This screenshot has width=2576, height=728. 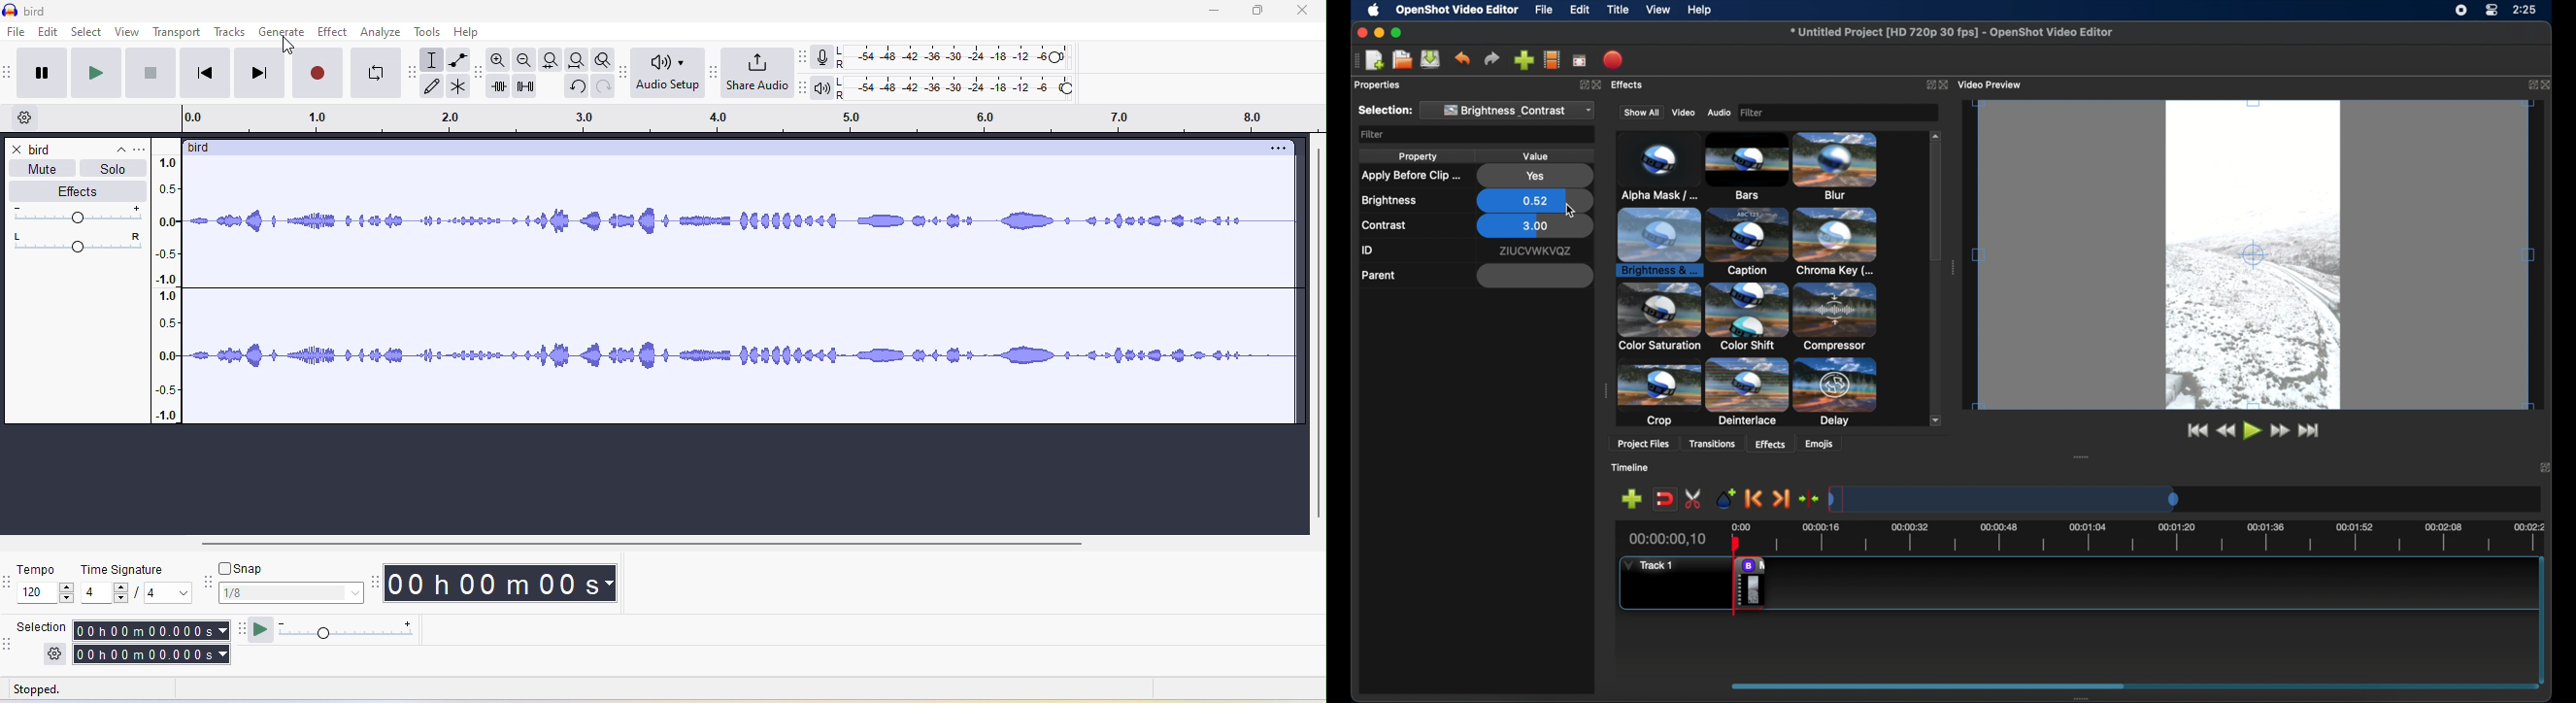 I want to click on timer, so click(x=507, y=584).